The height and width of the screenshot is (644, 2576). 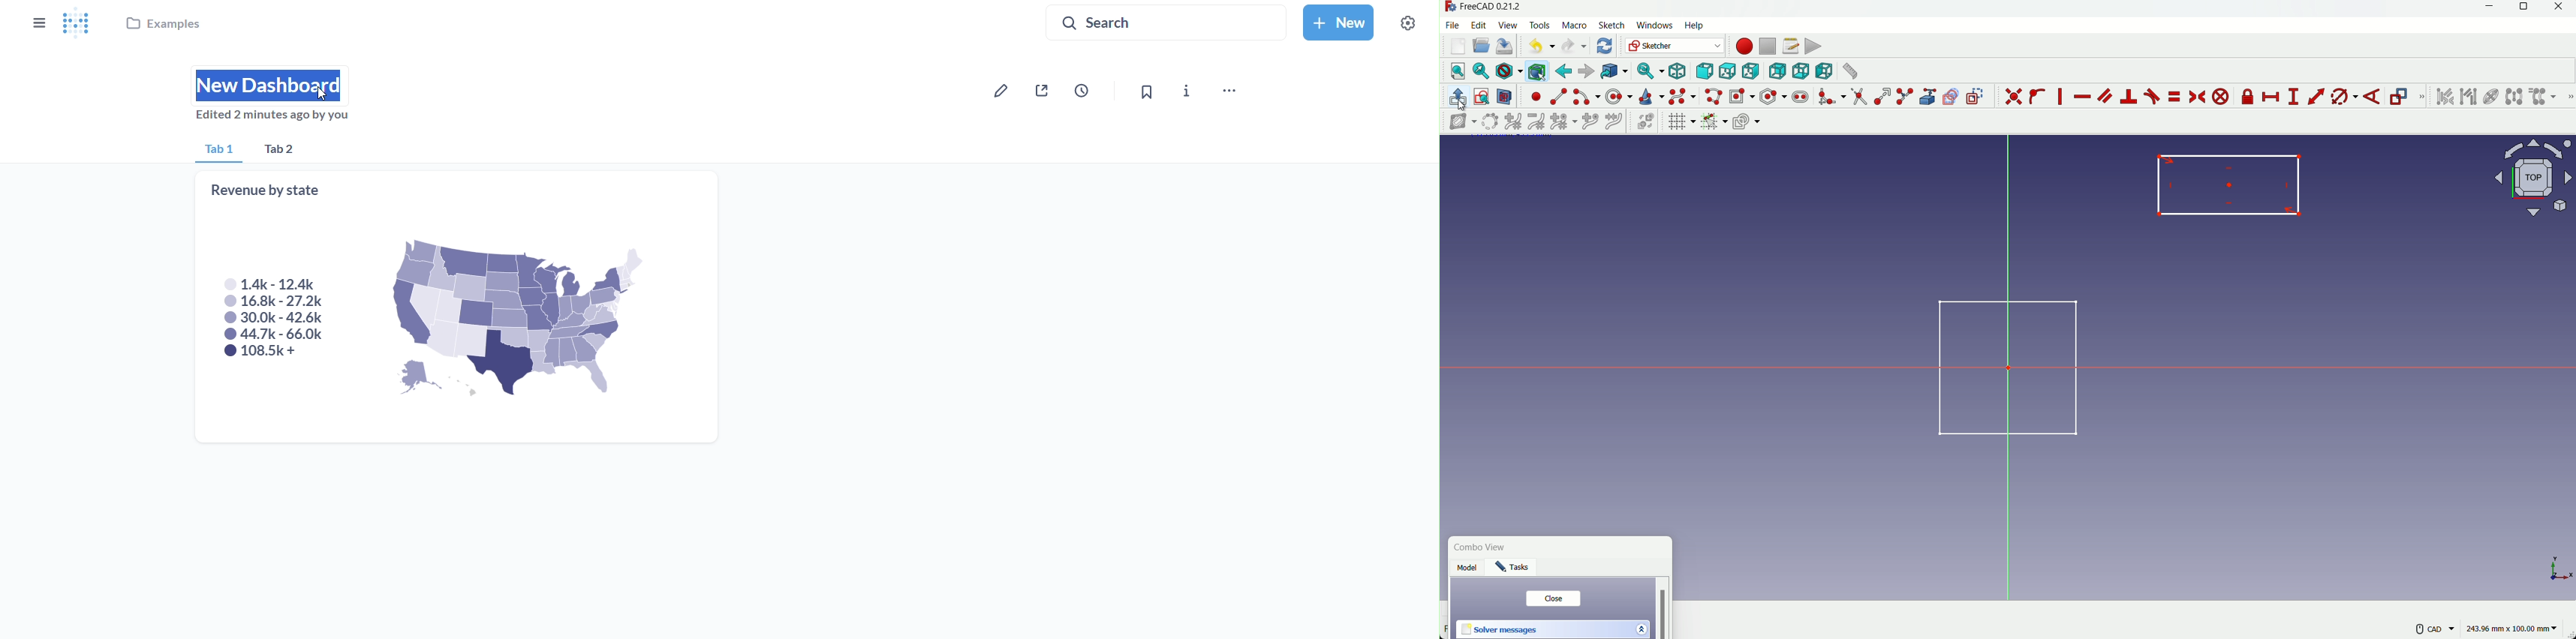 I want to click on create arc, so click(x=1586, y=97).